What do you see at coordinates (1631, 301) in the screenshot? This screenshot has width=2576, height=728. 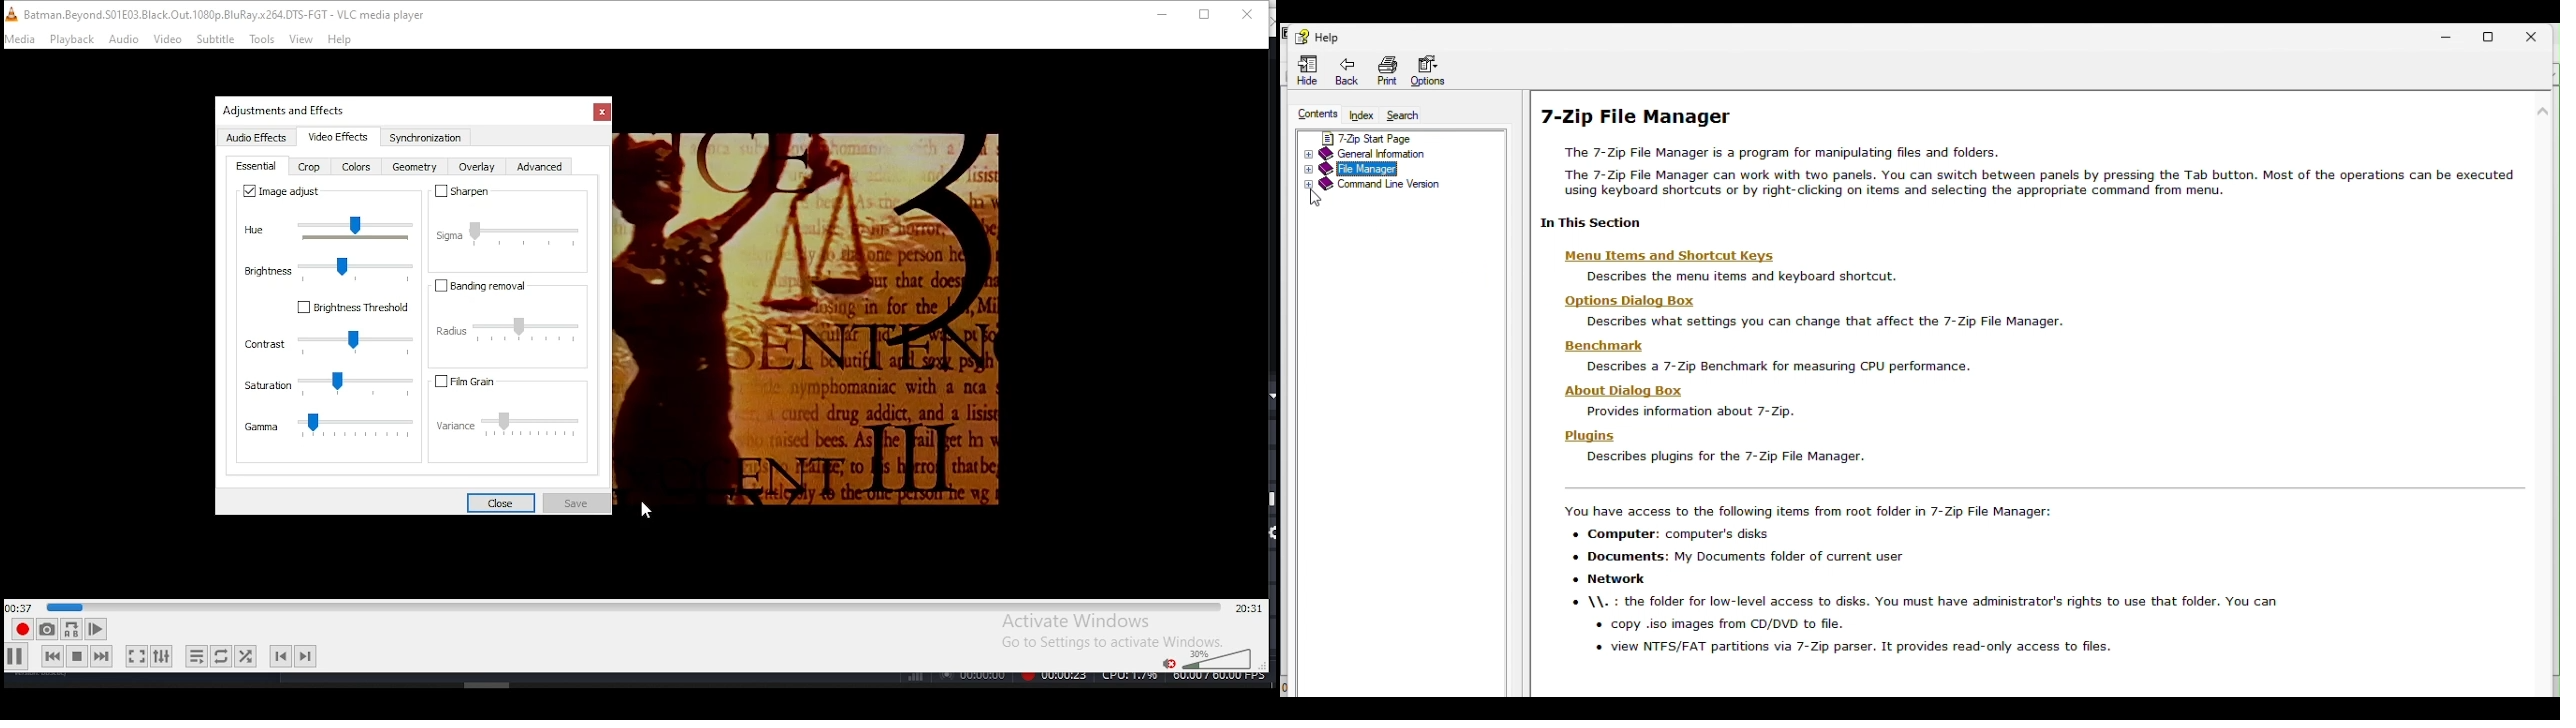 I see `‘Options Dialog Box` at bounding box center [1631, 301].